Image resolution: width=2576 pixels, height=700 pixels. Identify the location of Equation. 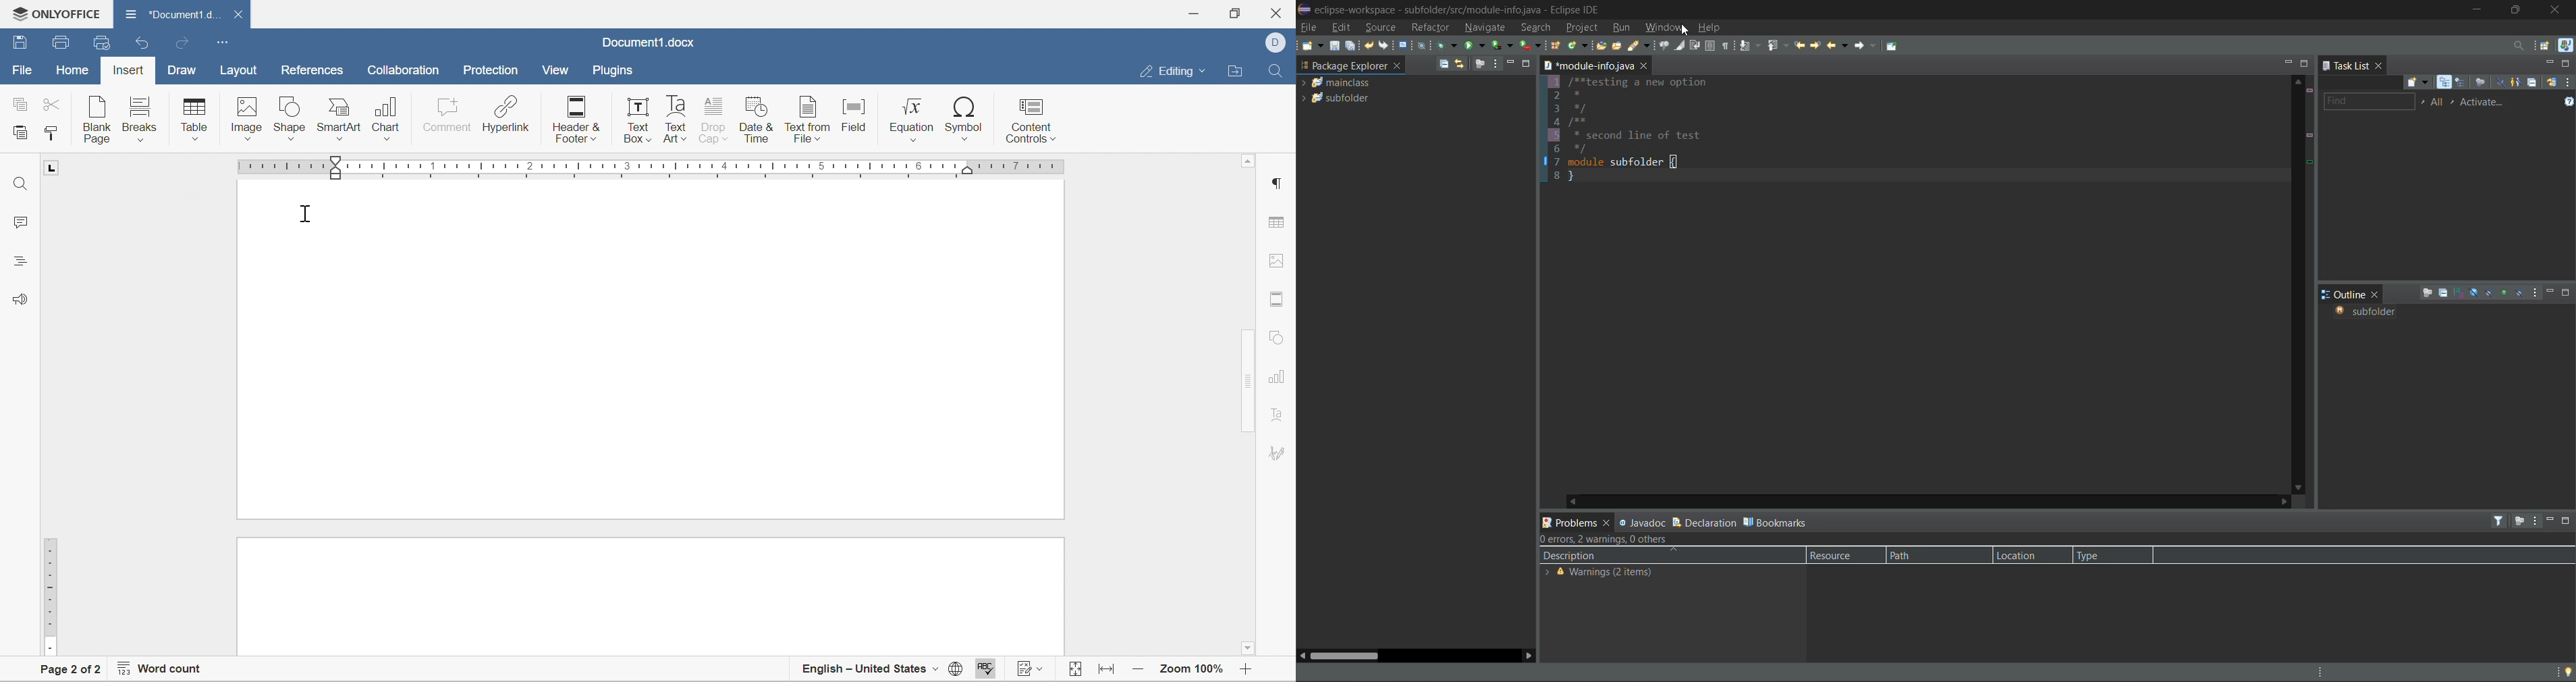
(912, 120).